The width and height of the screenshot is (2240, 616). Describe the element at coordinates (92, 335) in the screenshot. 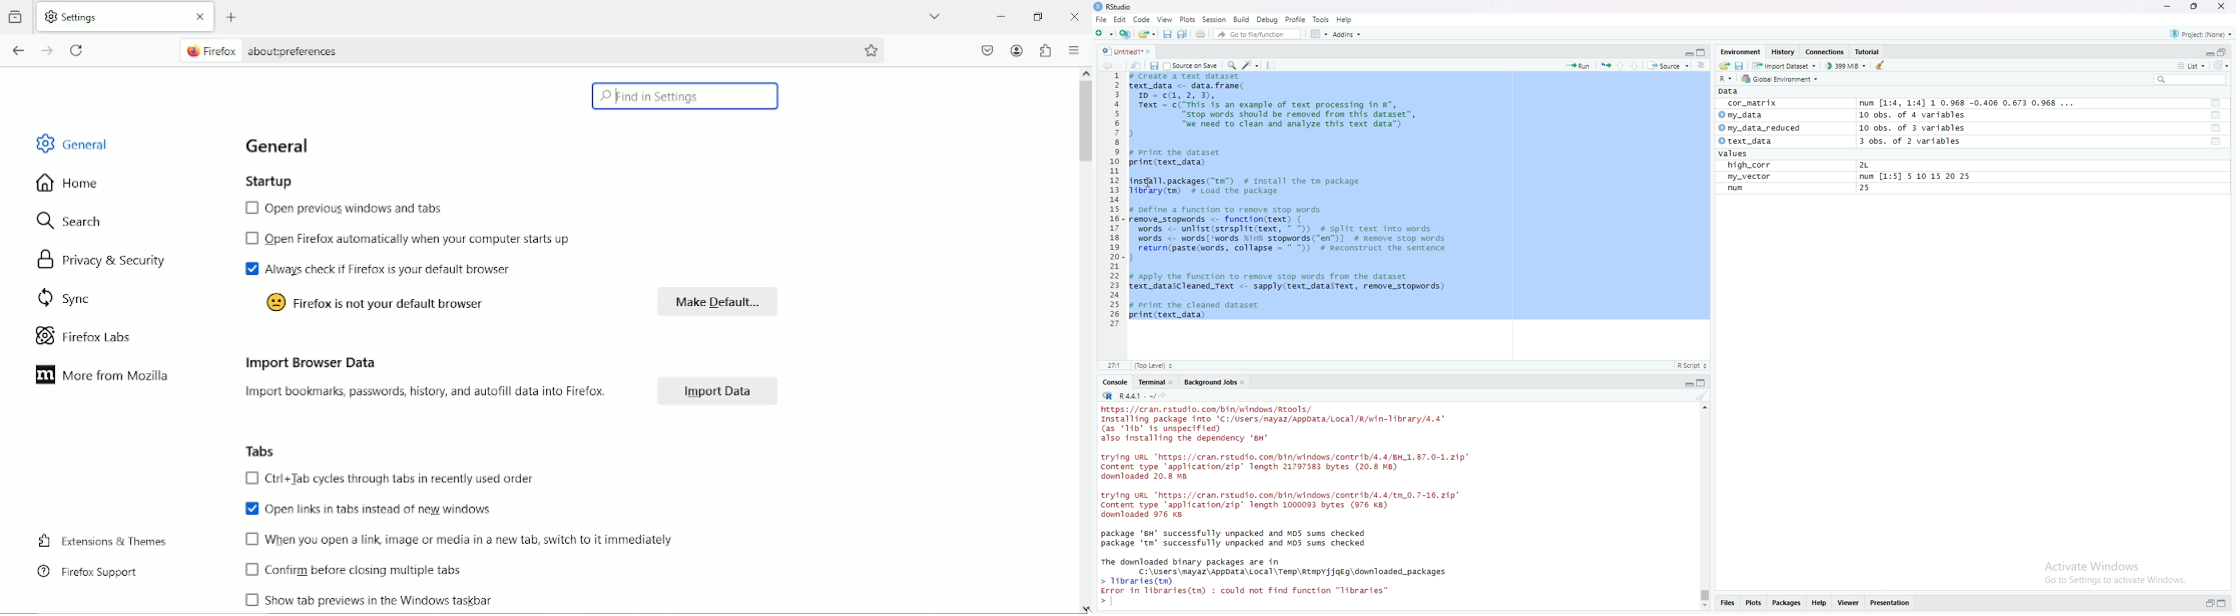

I see `Firefox labs` at that location.